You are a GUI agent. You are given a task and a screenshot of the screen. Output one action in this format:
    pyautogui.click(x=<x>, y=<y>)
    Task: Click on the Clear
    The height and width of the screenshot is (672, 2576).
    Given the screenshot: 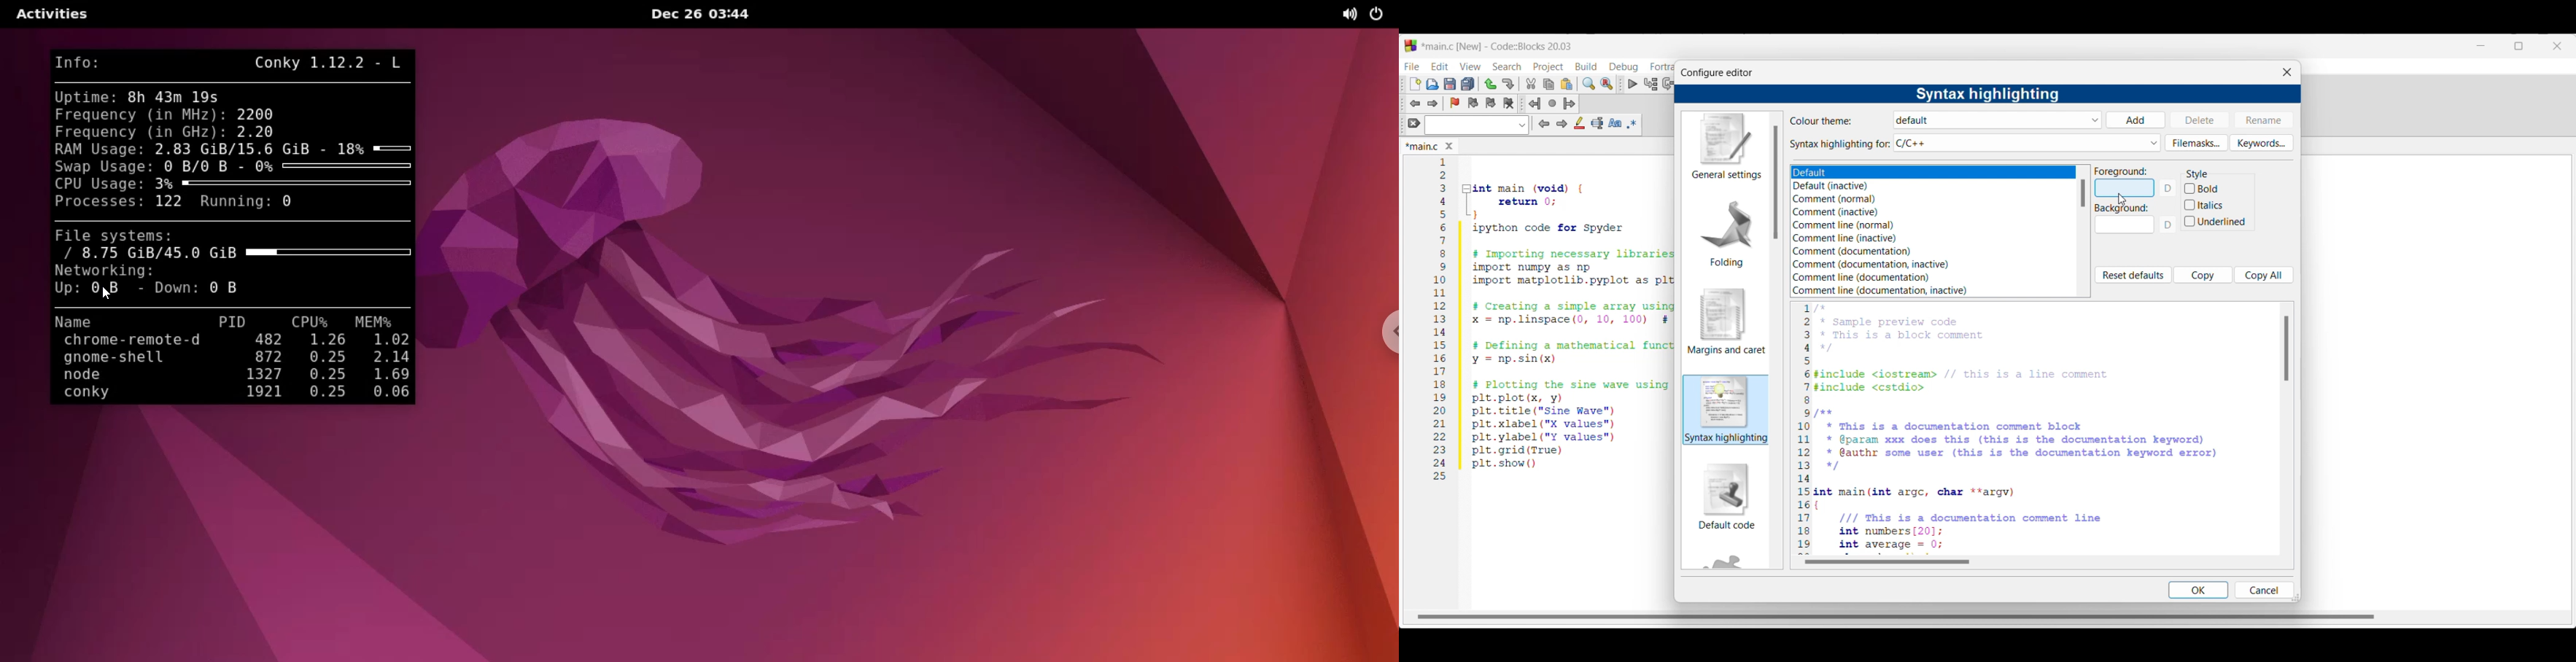 What is the action you would take?
    pyautogui.click(x=1414, y=123)
    